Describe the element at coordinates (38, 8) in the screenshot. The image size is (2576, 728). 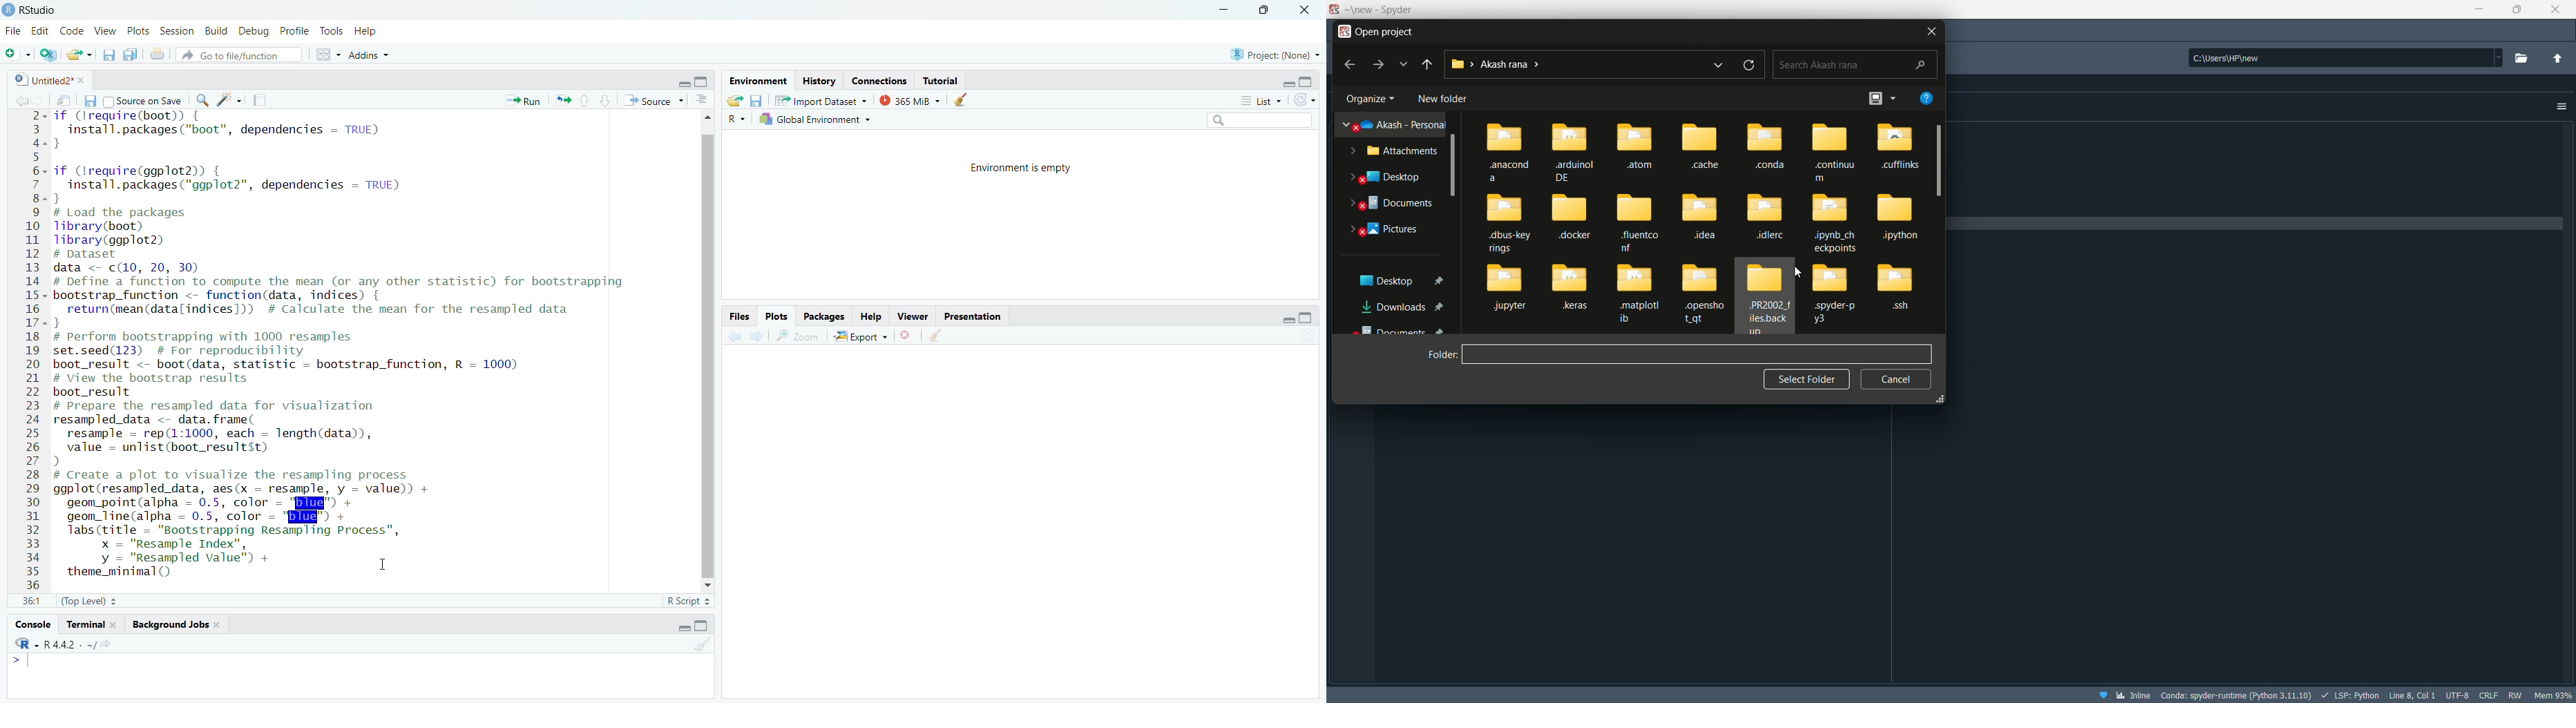
I see ` RStudio` at that location.